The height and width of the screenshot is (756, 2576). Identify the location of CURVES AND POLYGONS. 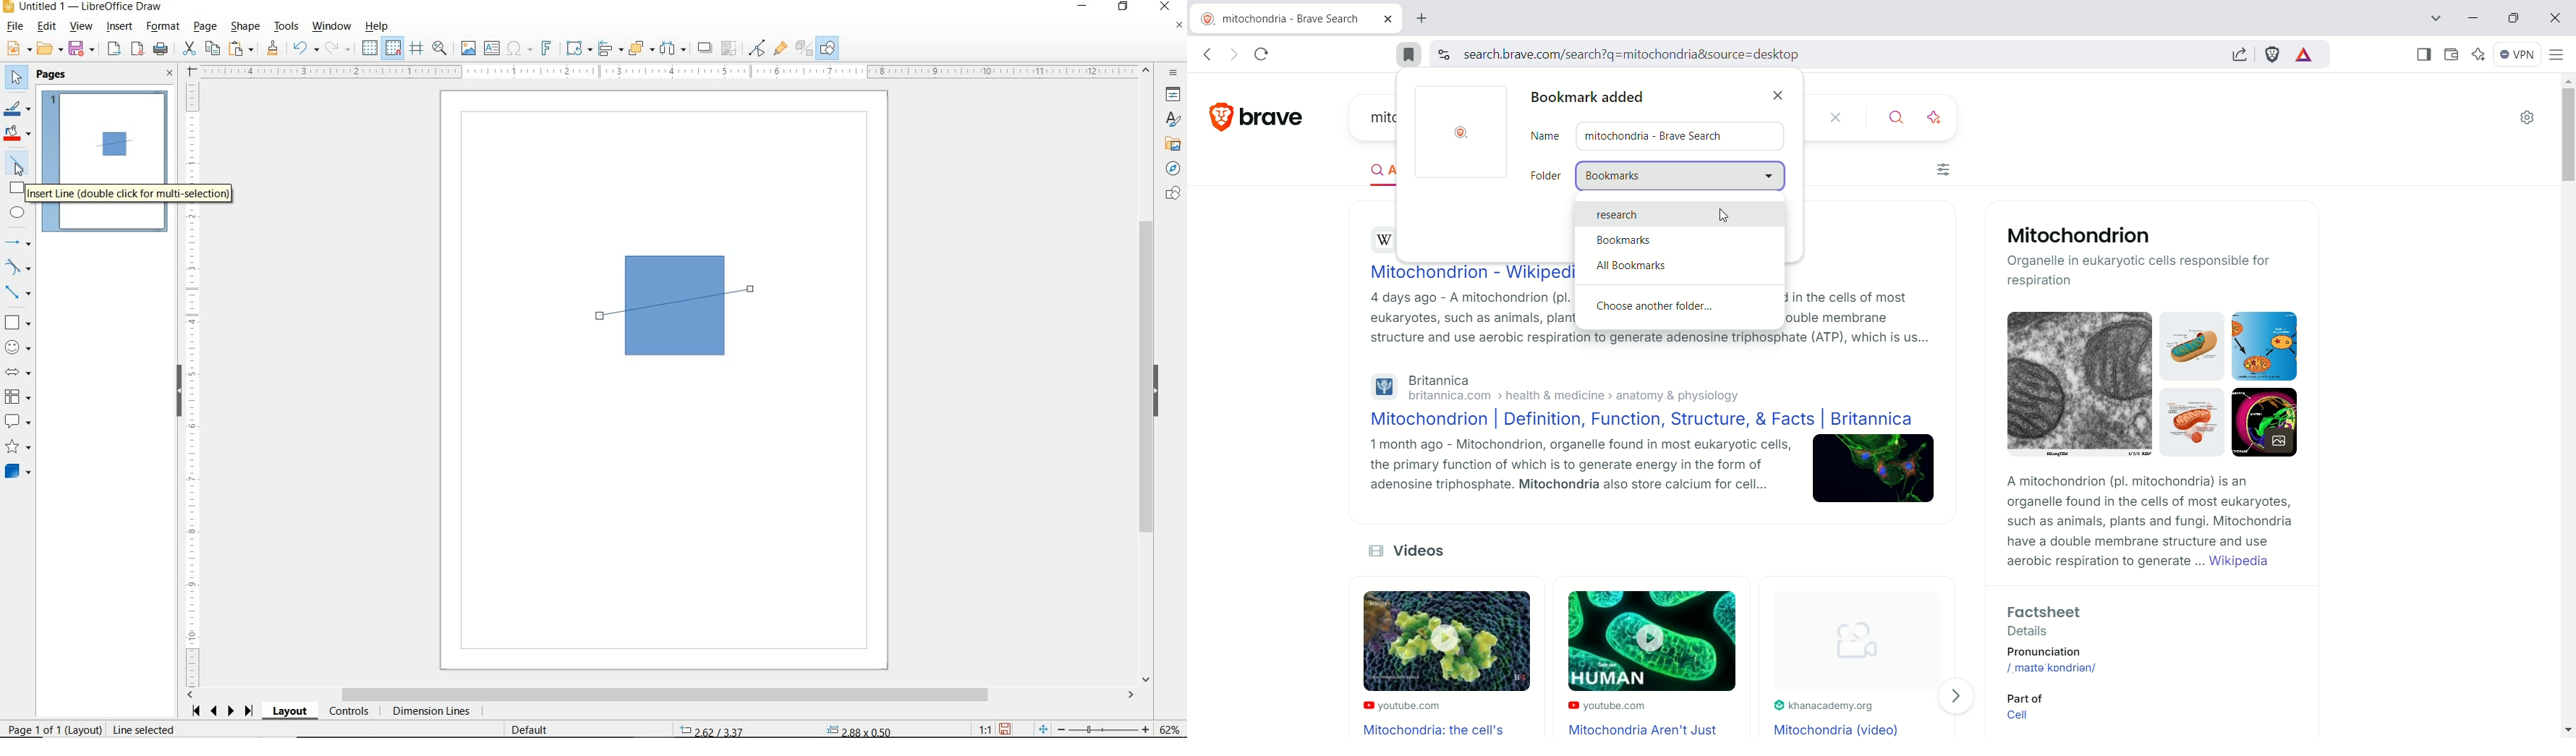
(18, 266).